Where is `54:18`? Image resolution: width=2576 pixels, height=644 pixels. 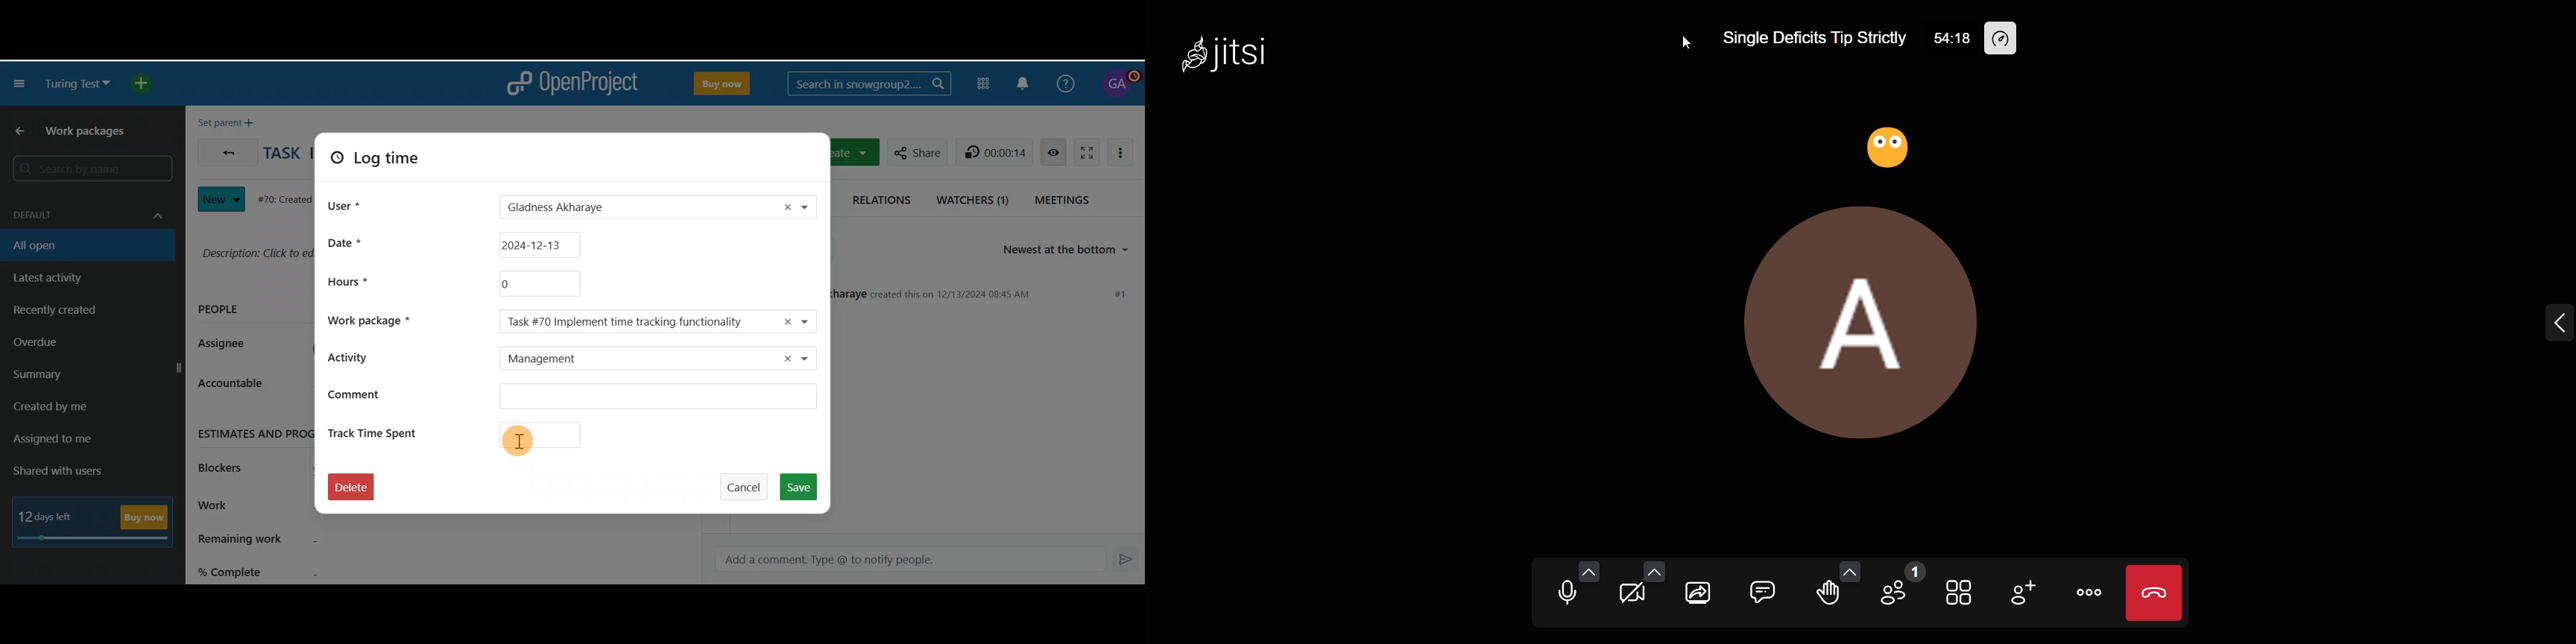
54:18 is located at coordinates (1940, 38).